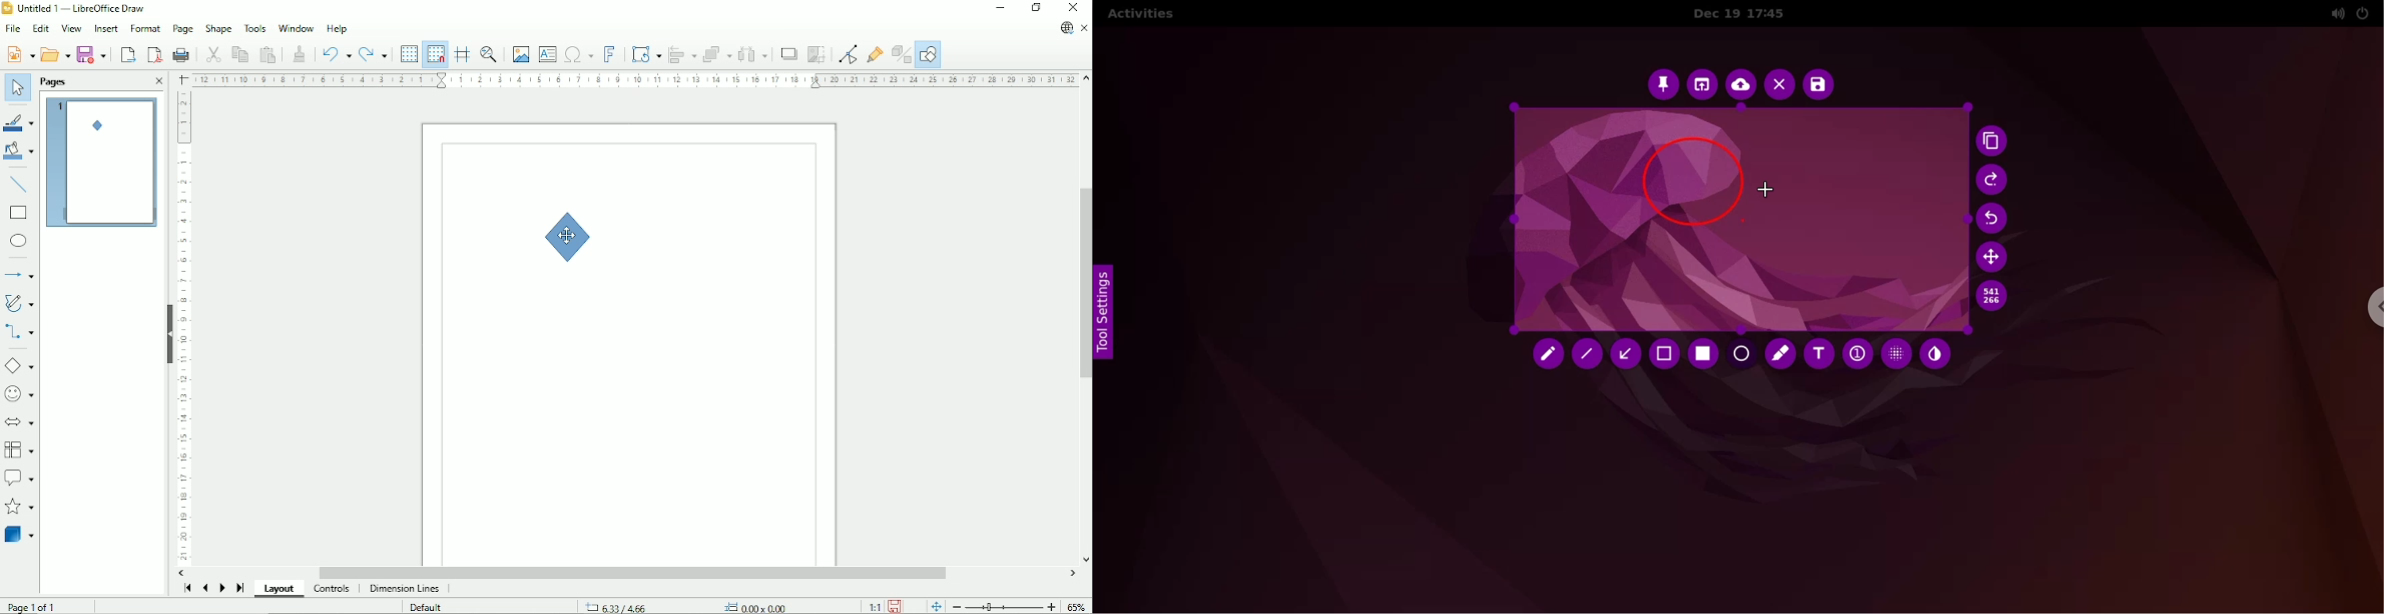  Describe the element at coordinates (874, 606) in the screenshot. I see `Scaling factor` at that location.